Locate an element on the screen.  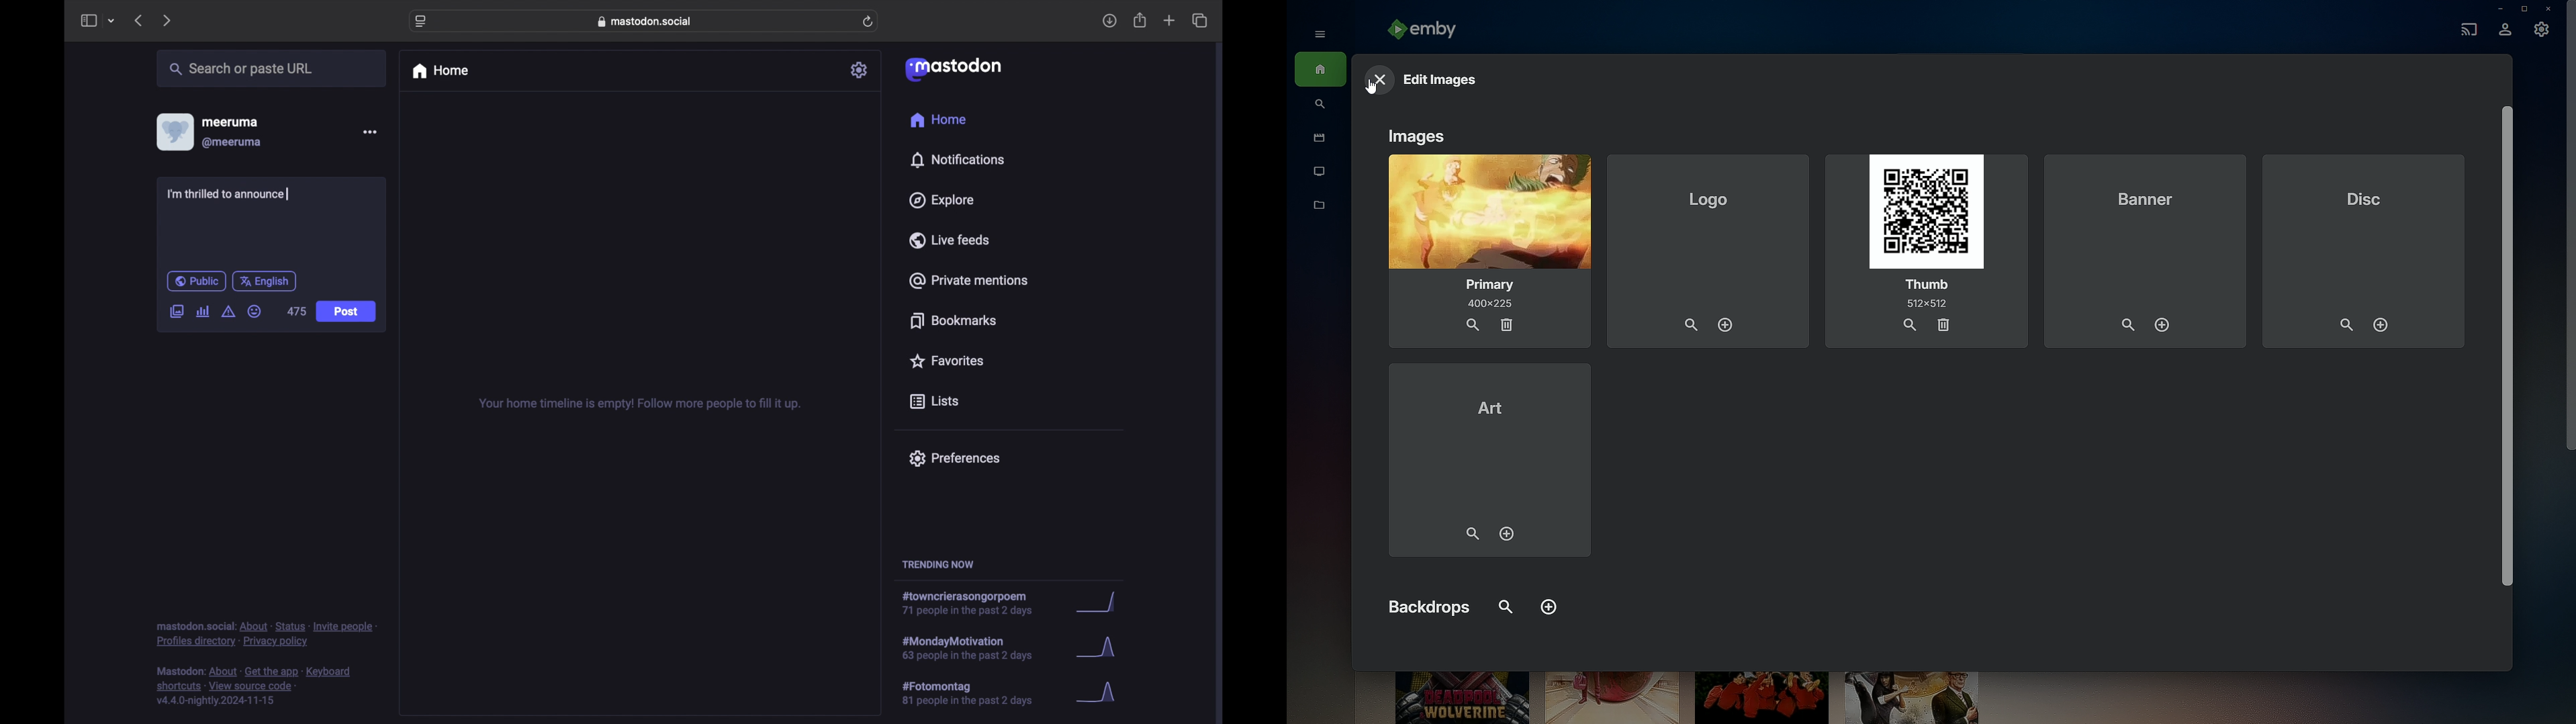
meeruma is located at coordinates (230, 122).